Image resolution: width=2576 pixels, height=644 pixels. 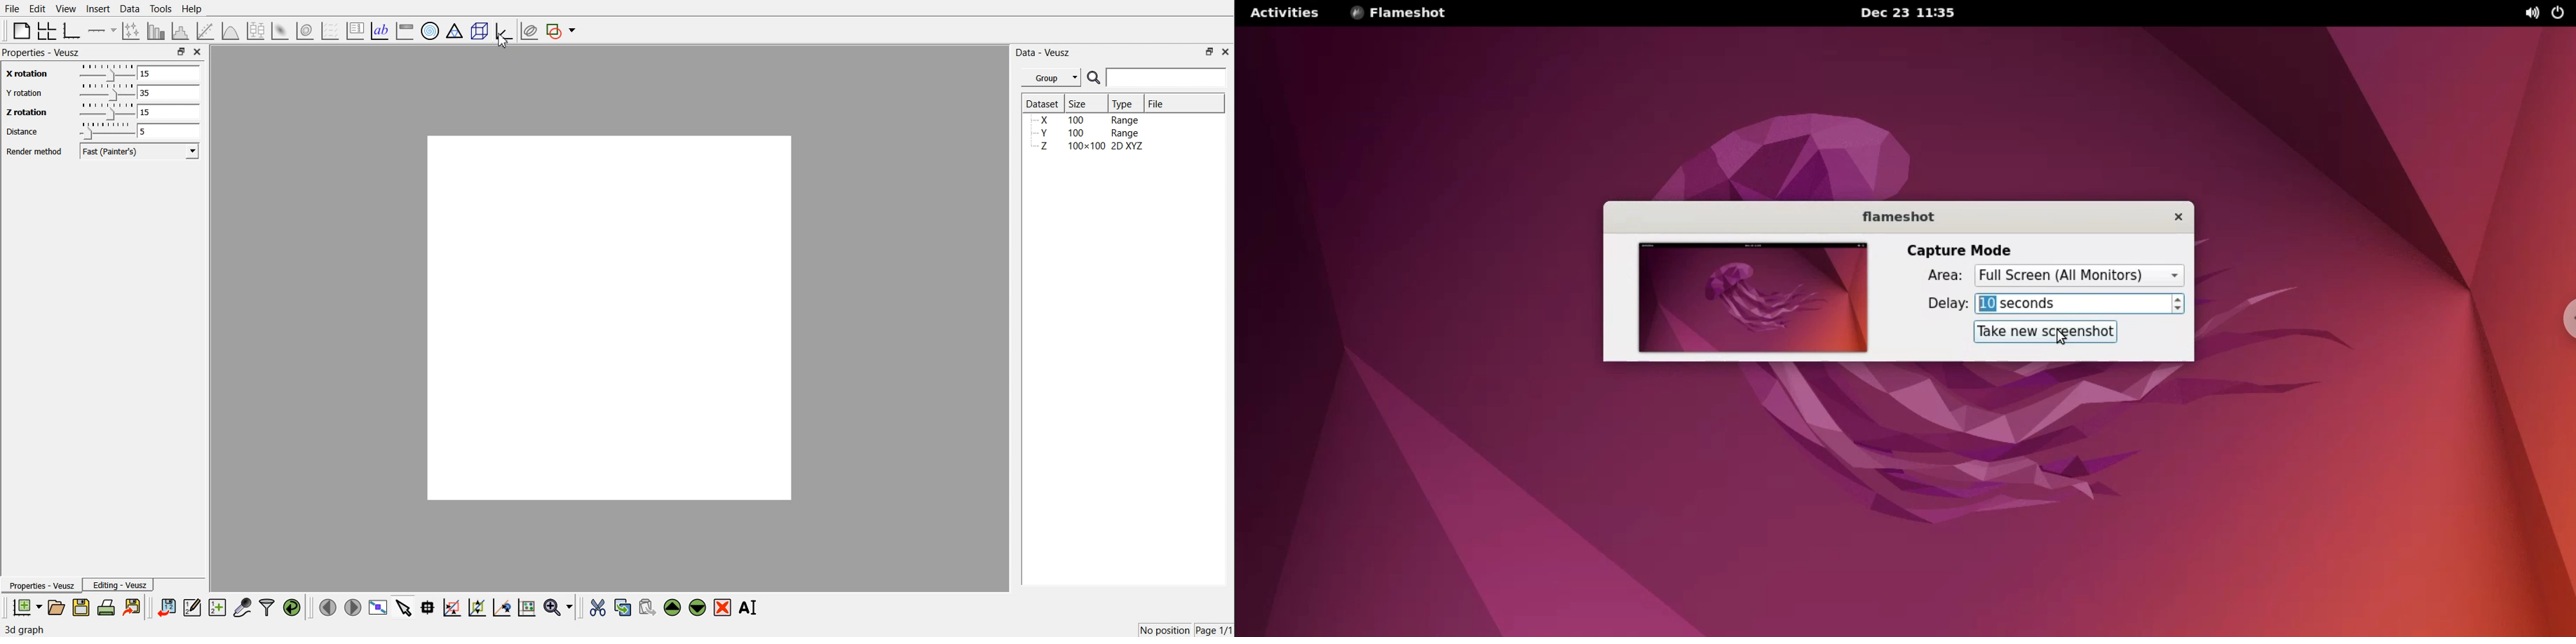 What do you see at coordinates (106, 112) in the screenshot?
I see `Drag Handle` at bounding box center [106, 112].